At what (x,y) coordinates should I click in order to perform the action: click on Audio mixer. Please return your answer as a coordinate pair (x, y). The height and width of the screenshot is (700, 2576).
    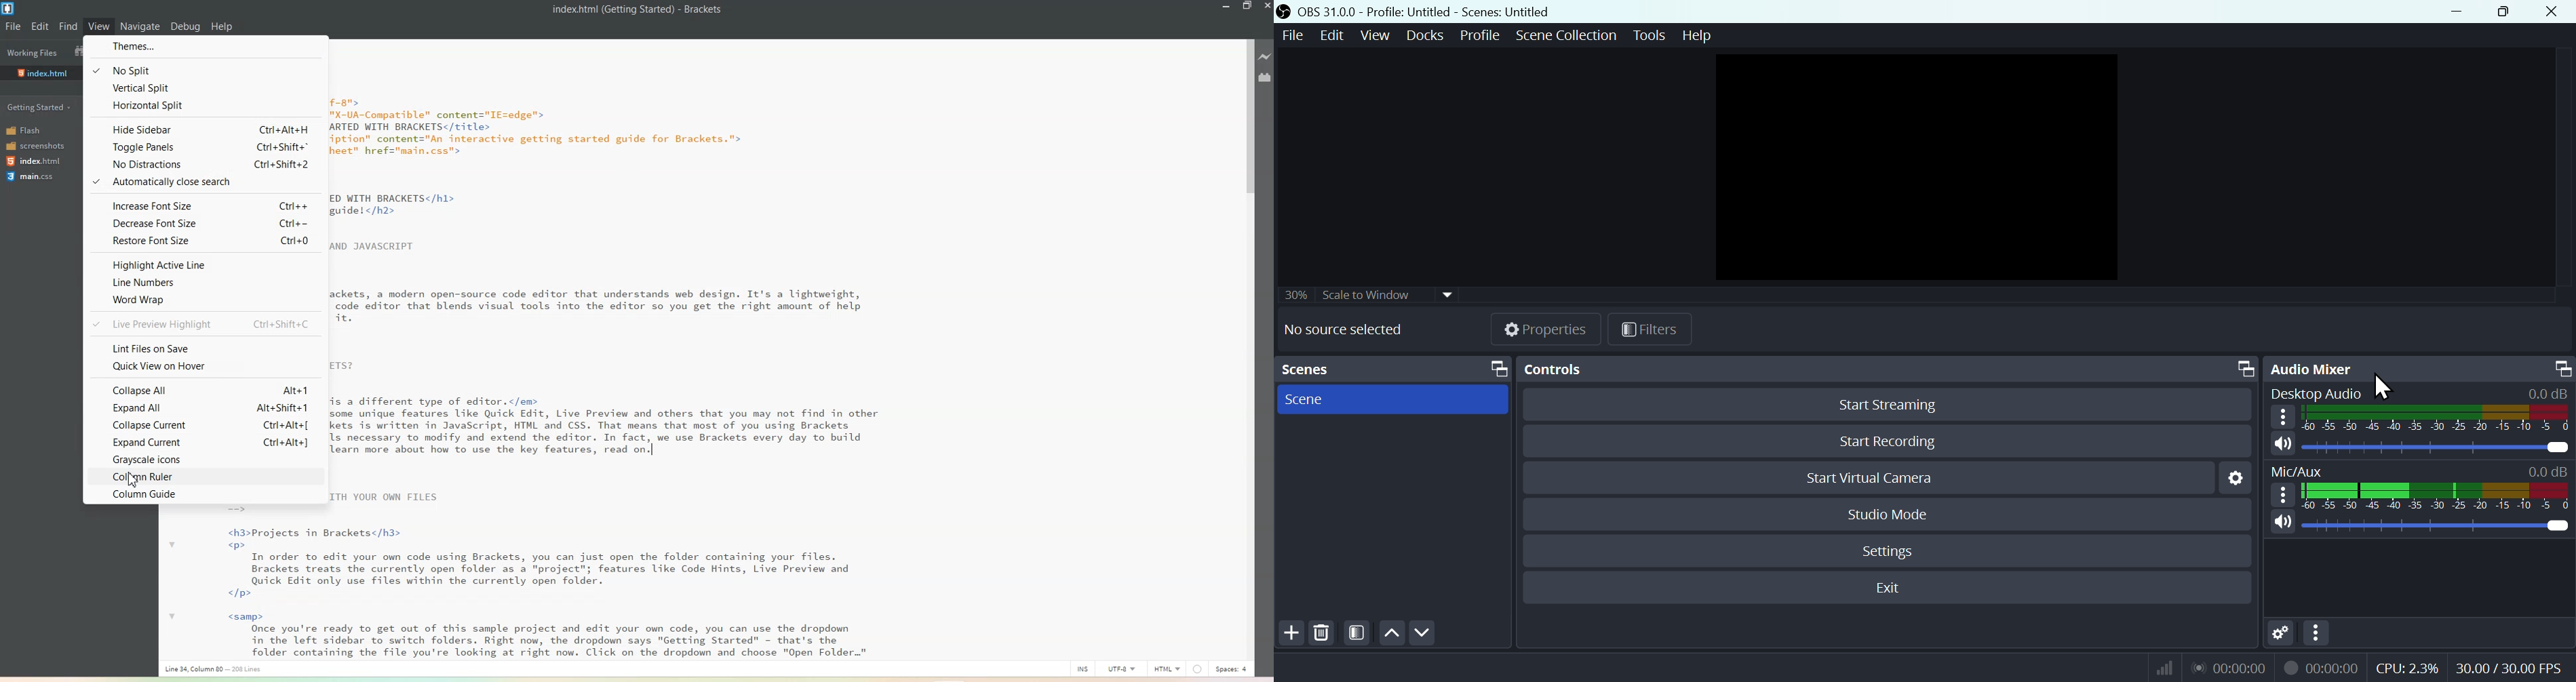
    Looking at the image, I should click on (2422, 368).